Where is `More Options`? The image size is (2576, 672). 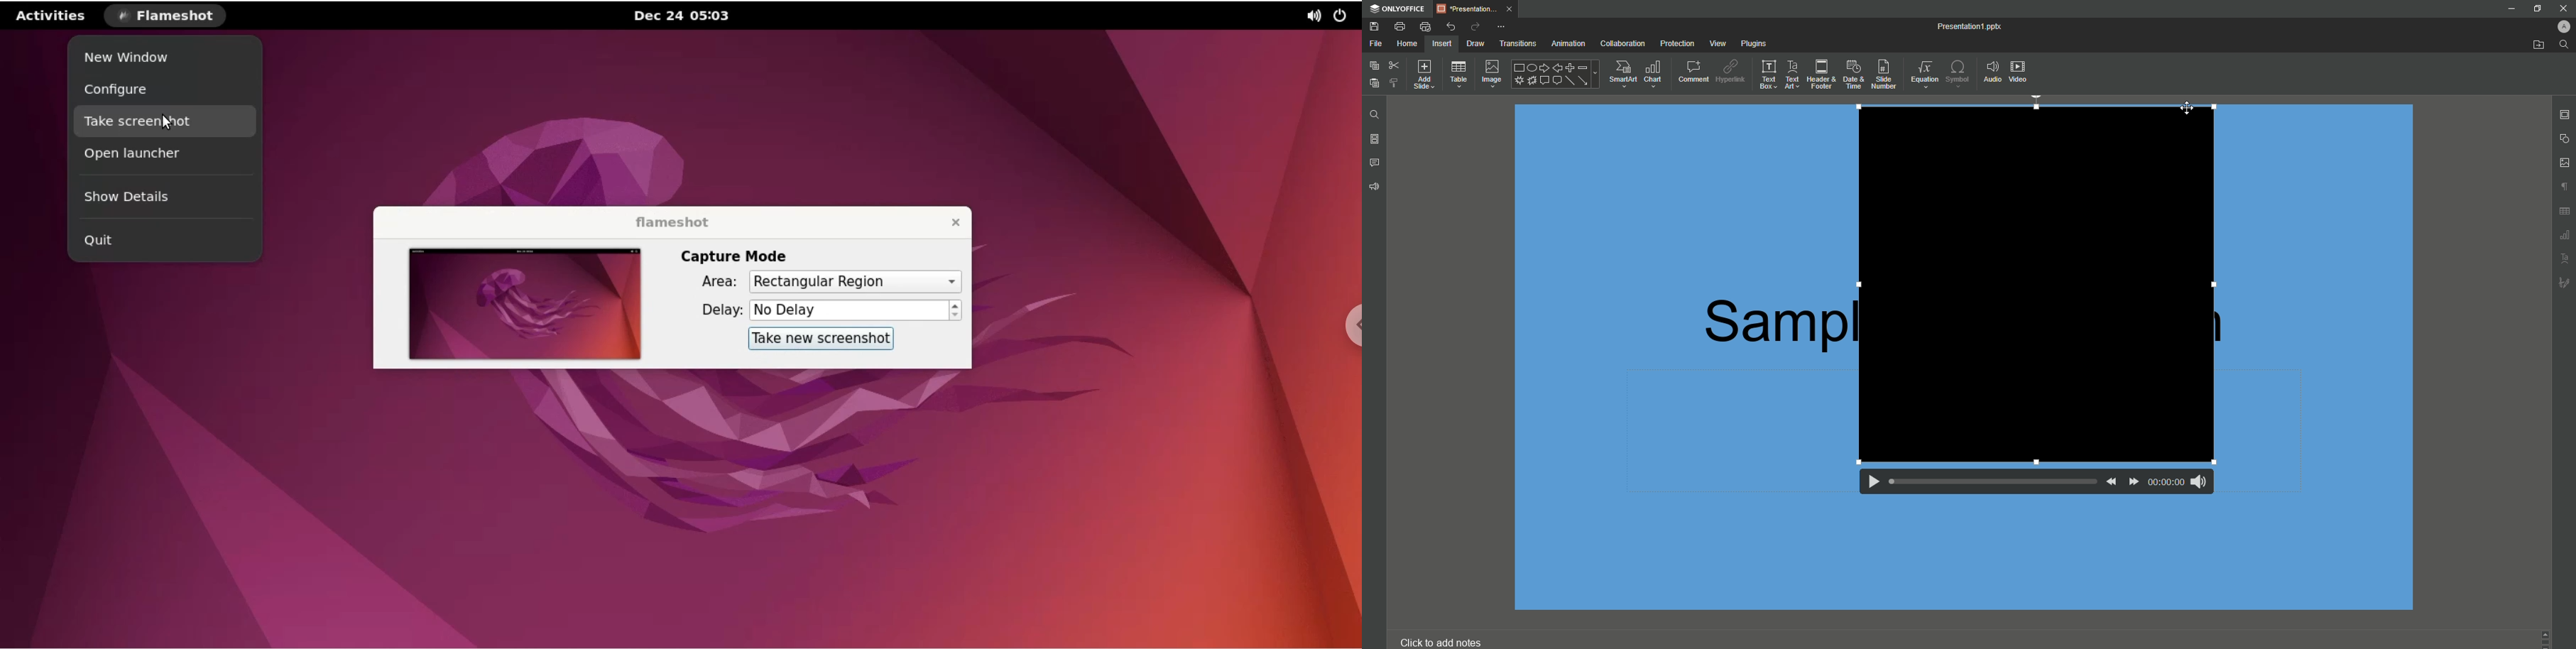
More Options is located at coordinates (1504, 27).